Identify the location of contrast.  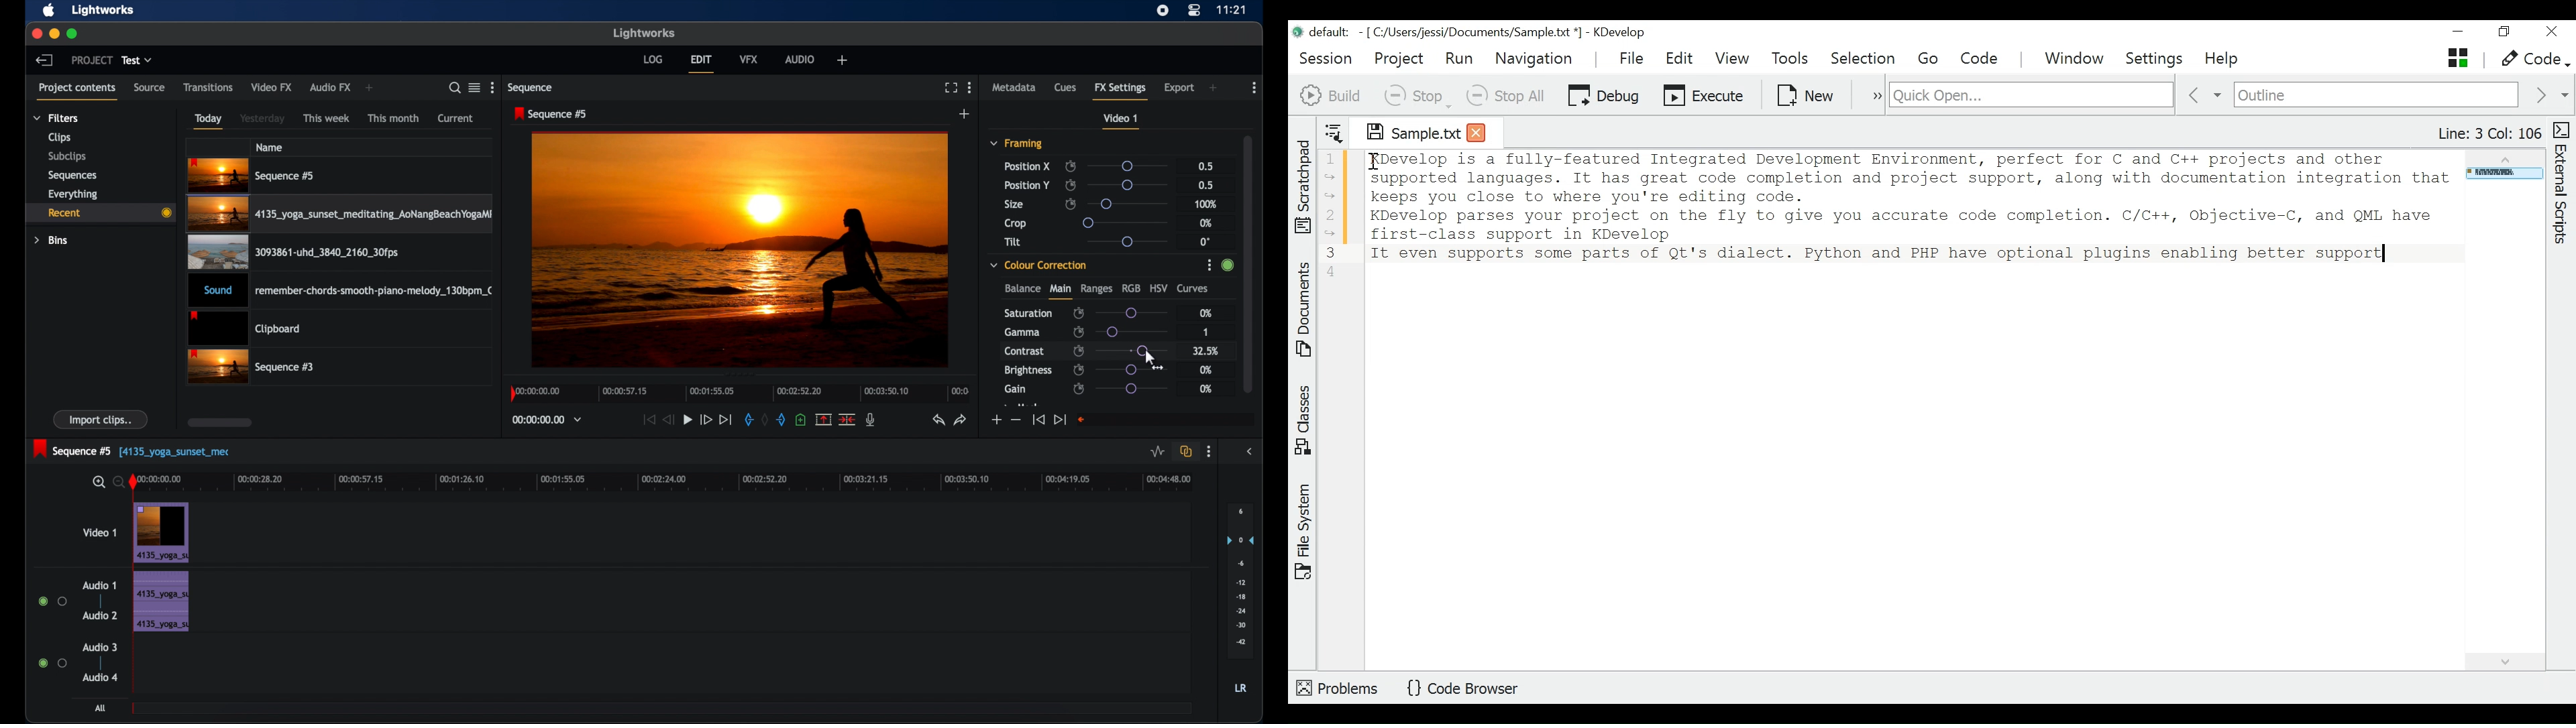
(1024, 352).